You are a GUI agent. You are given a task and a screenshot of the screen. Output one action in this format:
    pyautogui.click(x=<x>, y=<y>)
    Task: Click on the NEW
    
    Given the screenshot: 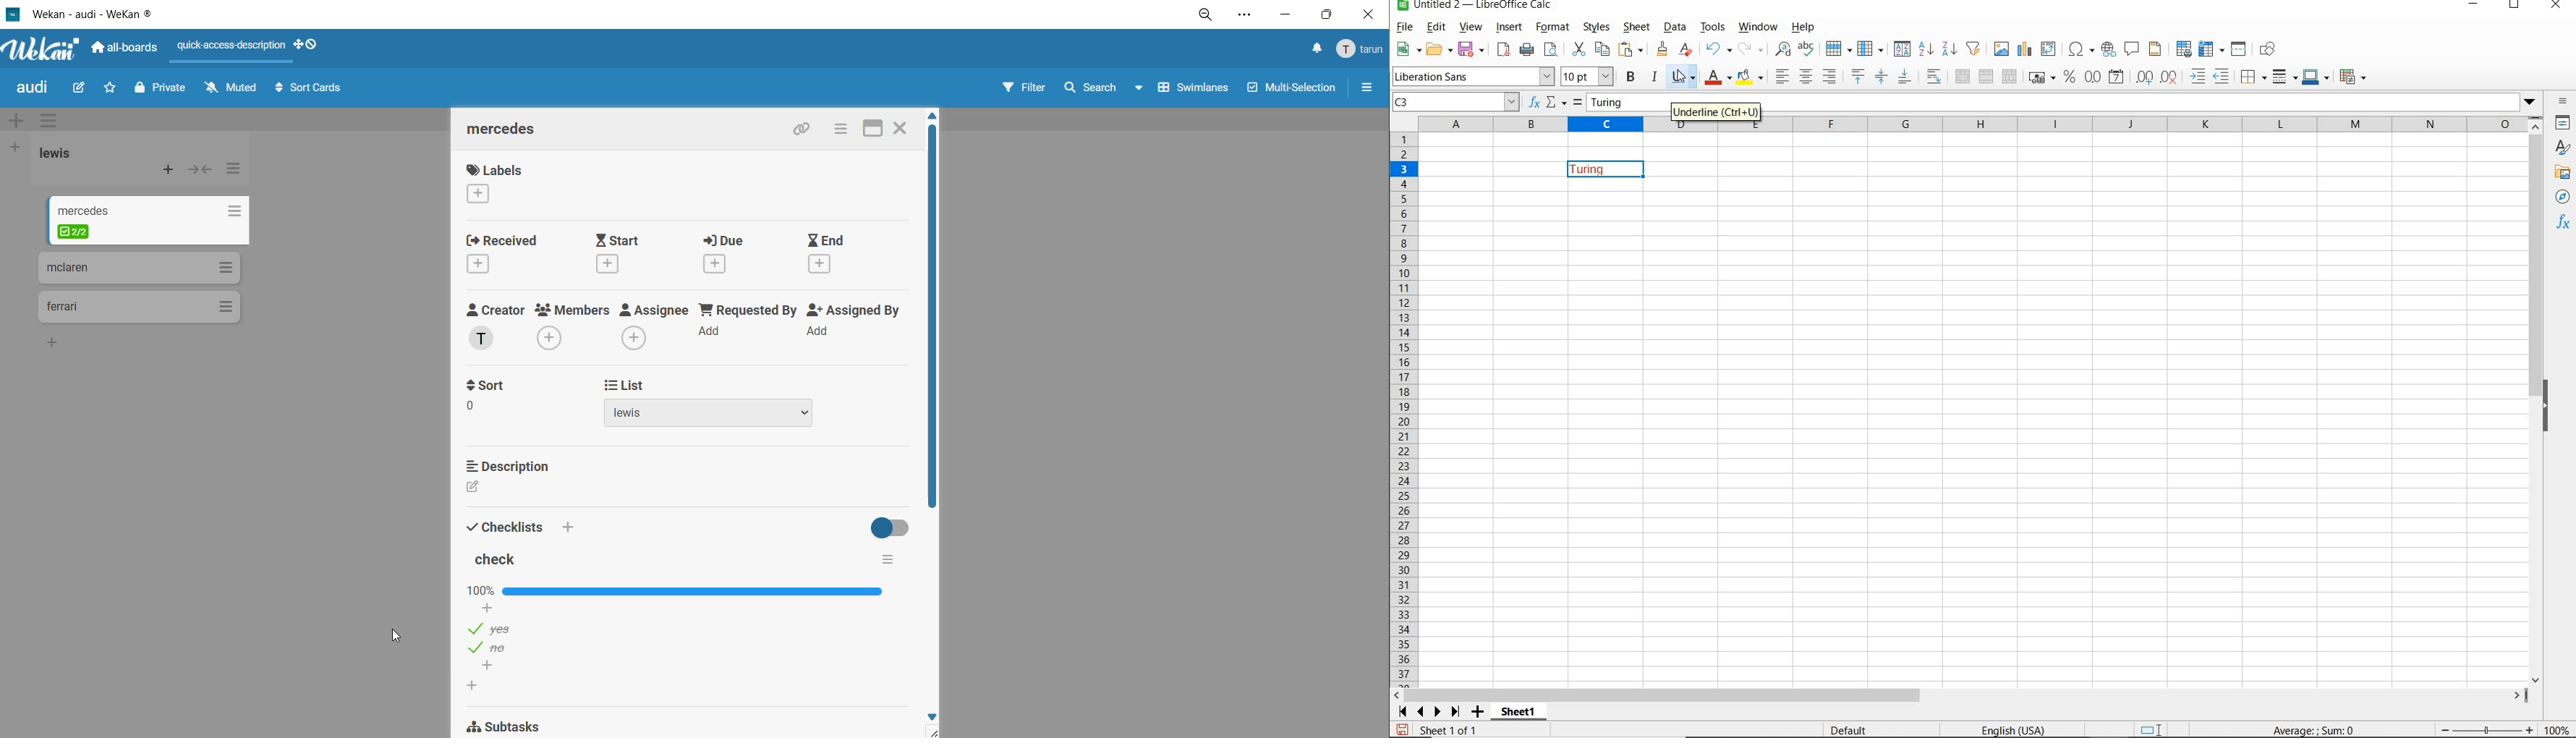 What is the action you would take?
    pyautogui.click(x=1407, y=49)
    